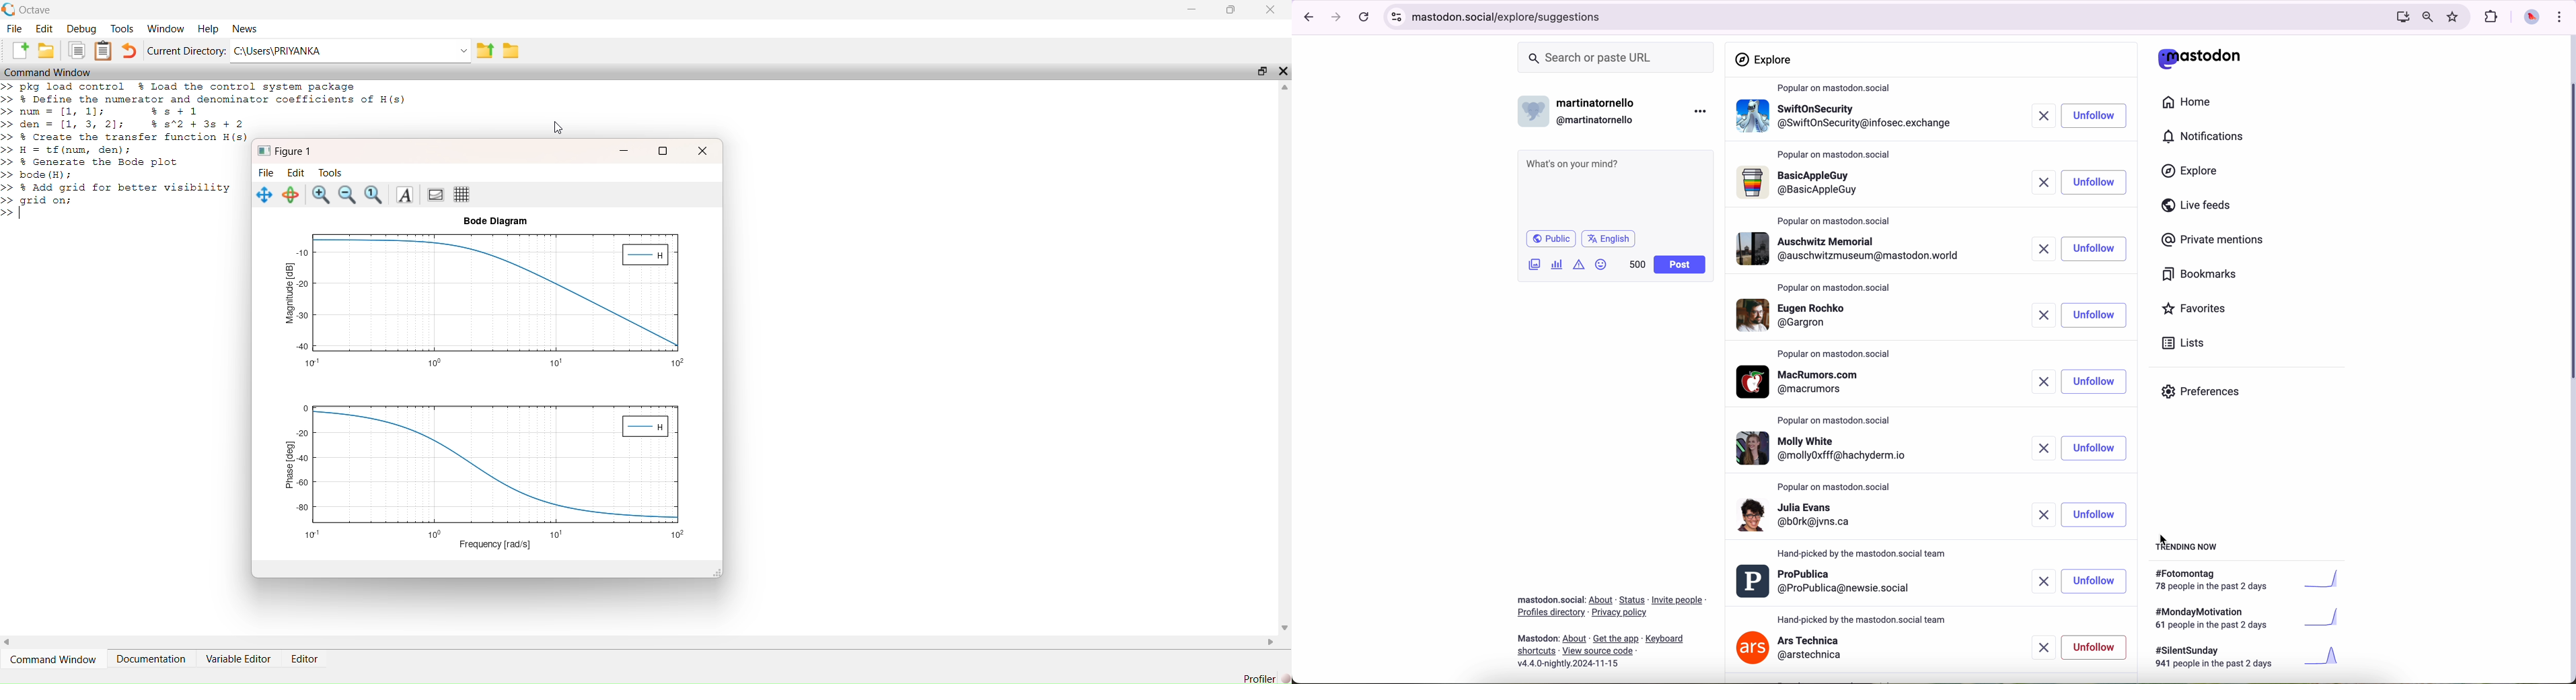 This screenshot has height=700, width=2576. What do you see at coordinates (1838, 422) in the screenshot?
I see `popular on mastodon.social` at bounding box center [1838, 422].